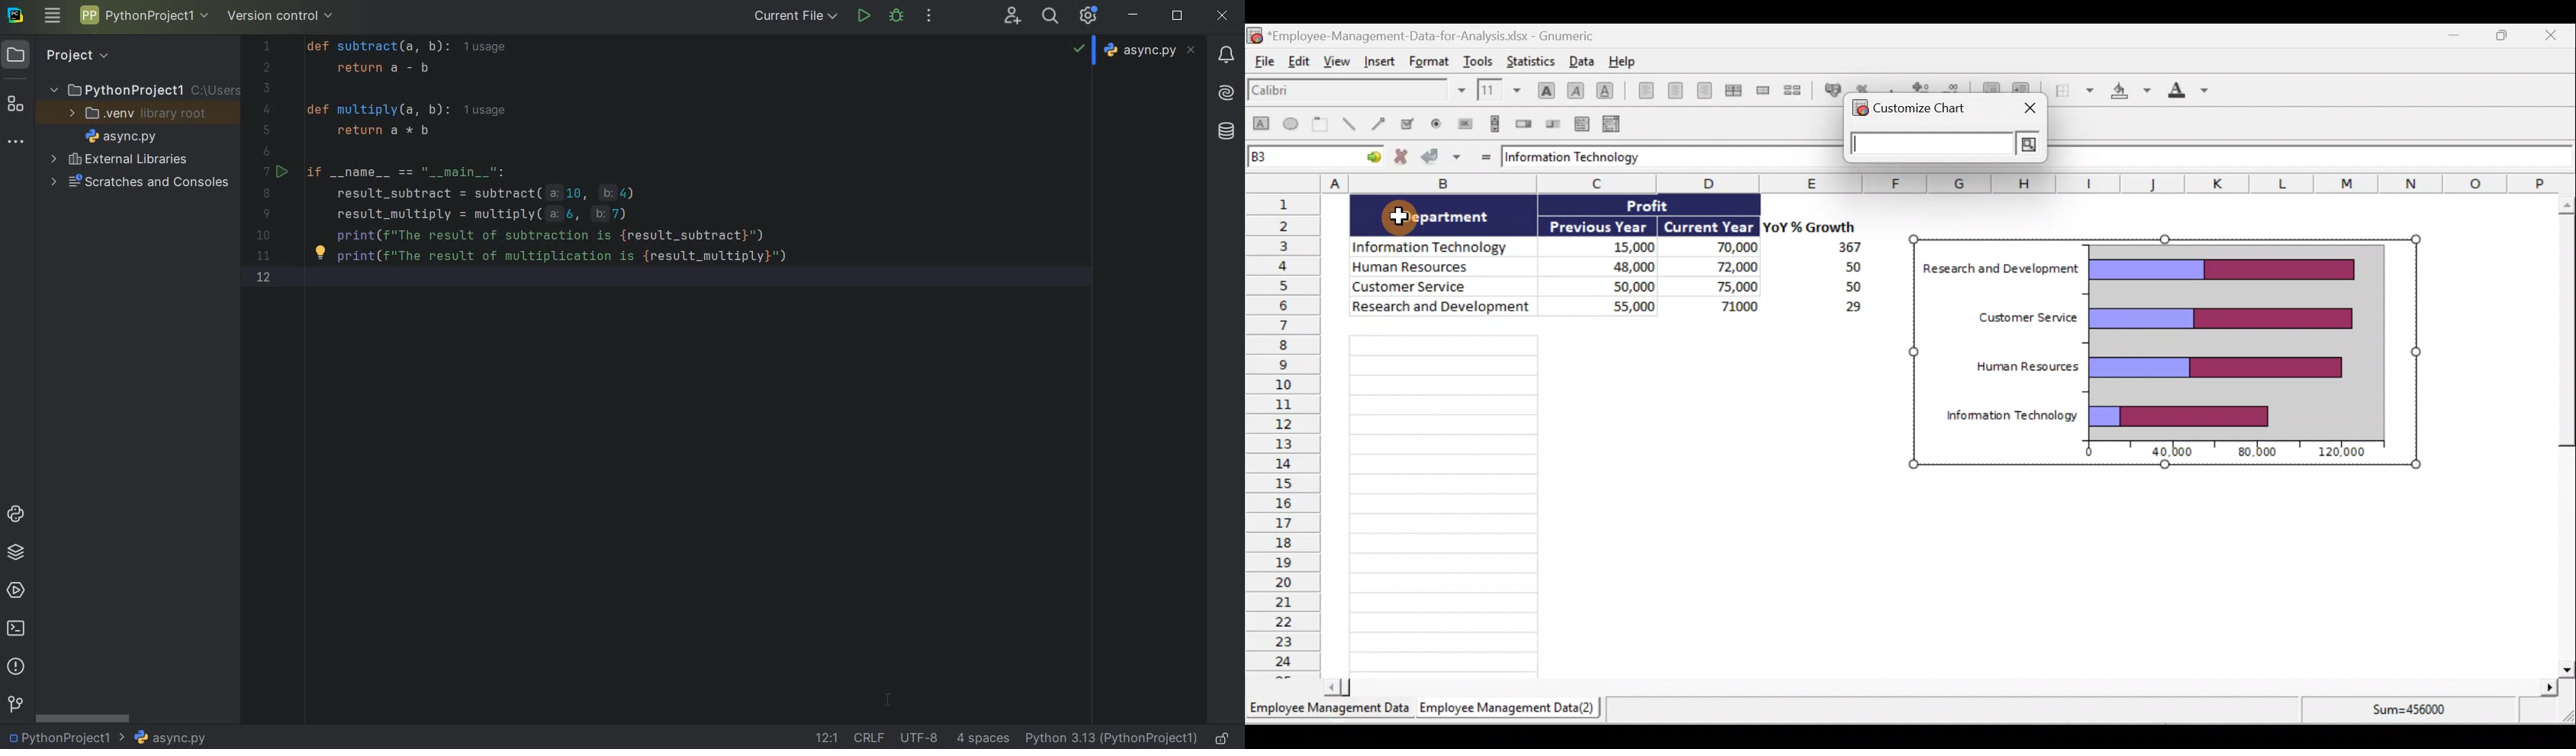 Image resolution: width=2576 pixels, height=756 pixels. What do you see at coordinates (1646, 90) in the screenshot?
I see `Align left` at bounding box center [1646, 90].